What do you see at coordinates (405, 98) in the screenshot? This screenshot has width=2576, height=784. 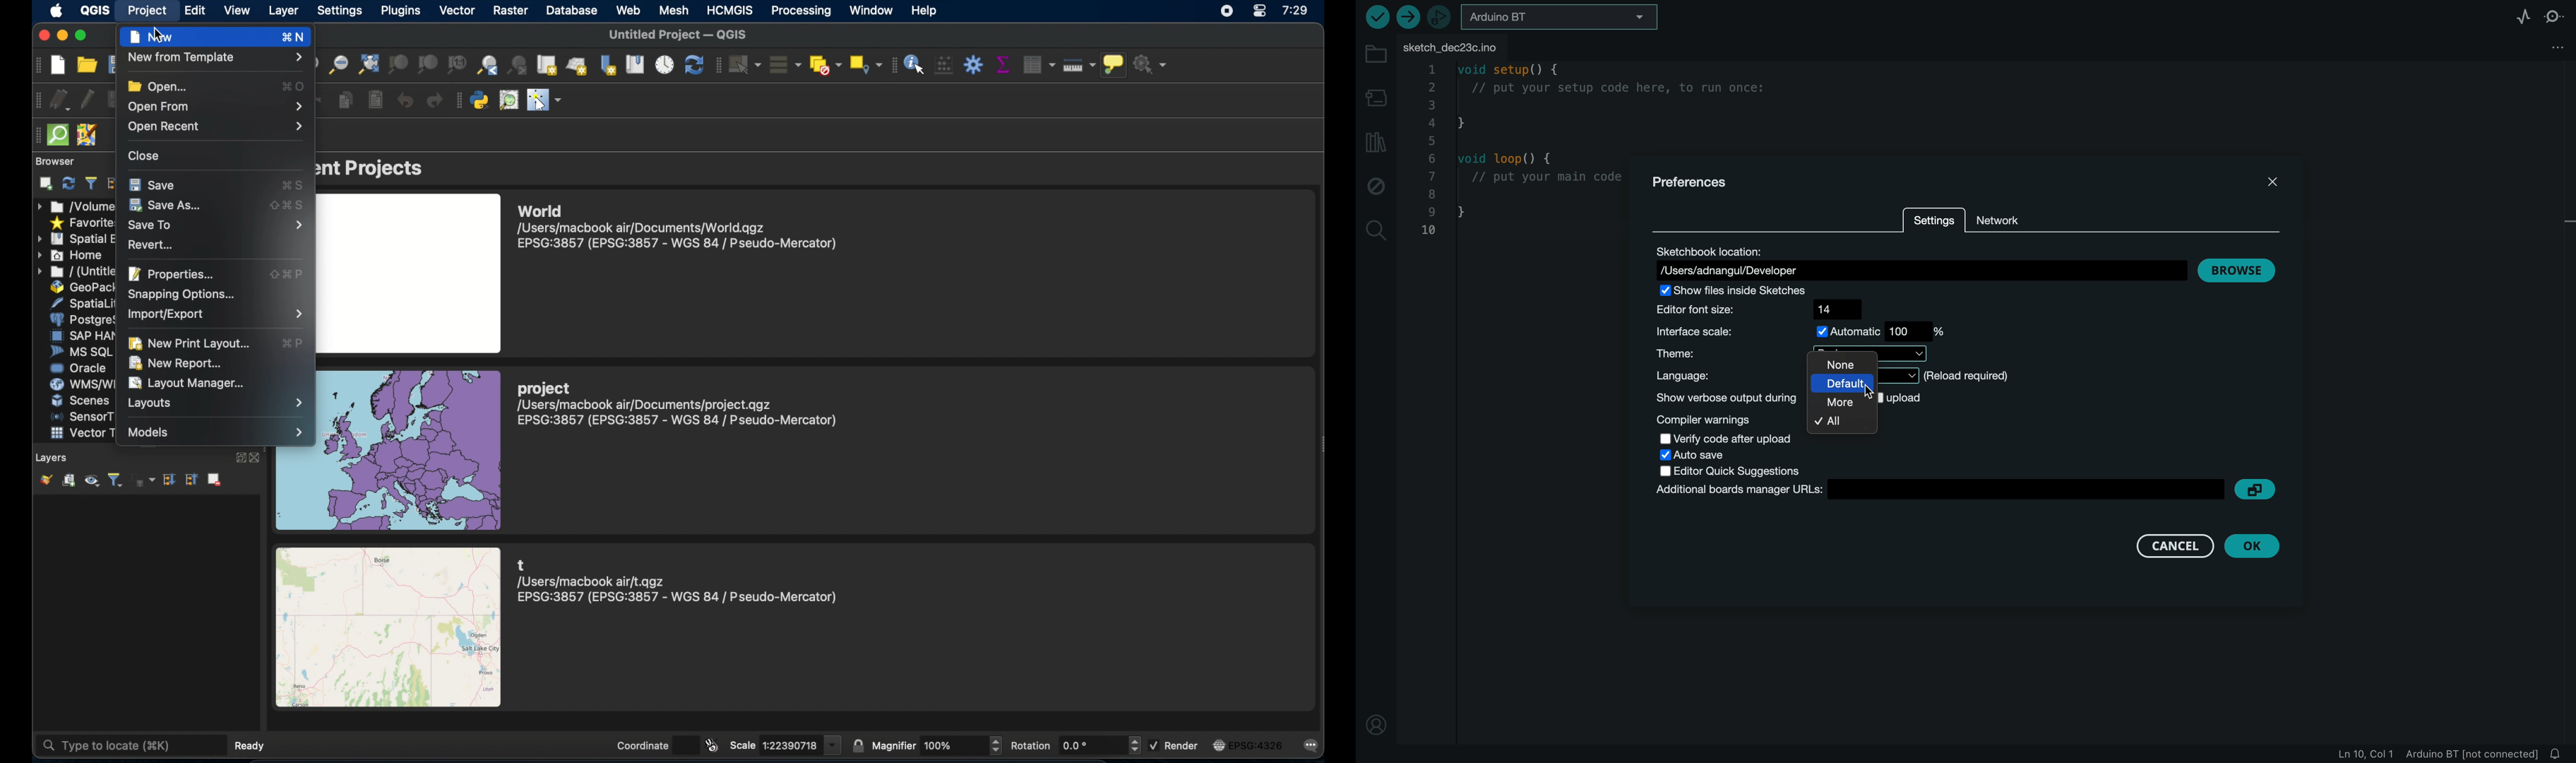 I see `undo` at bounding box center [405, 98].